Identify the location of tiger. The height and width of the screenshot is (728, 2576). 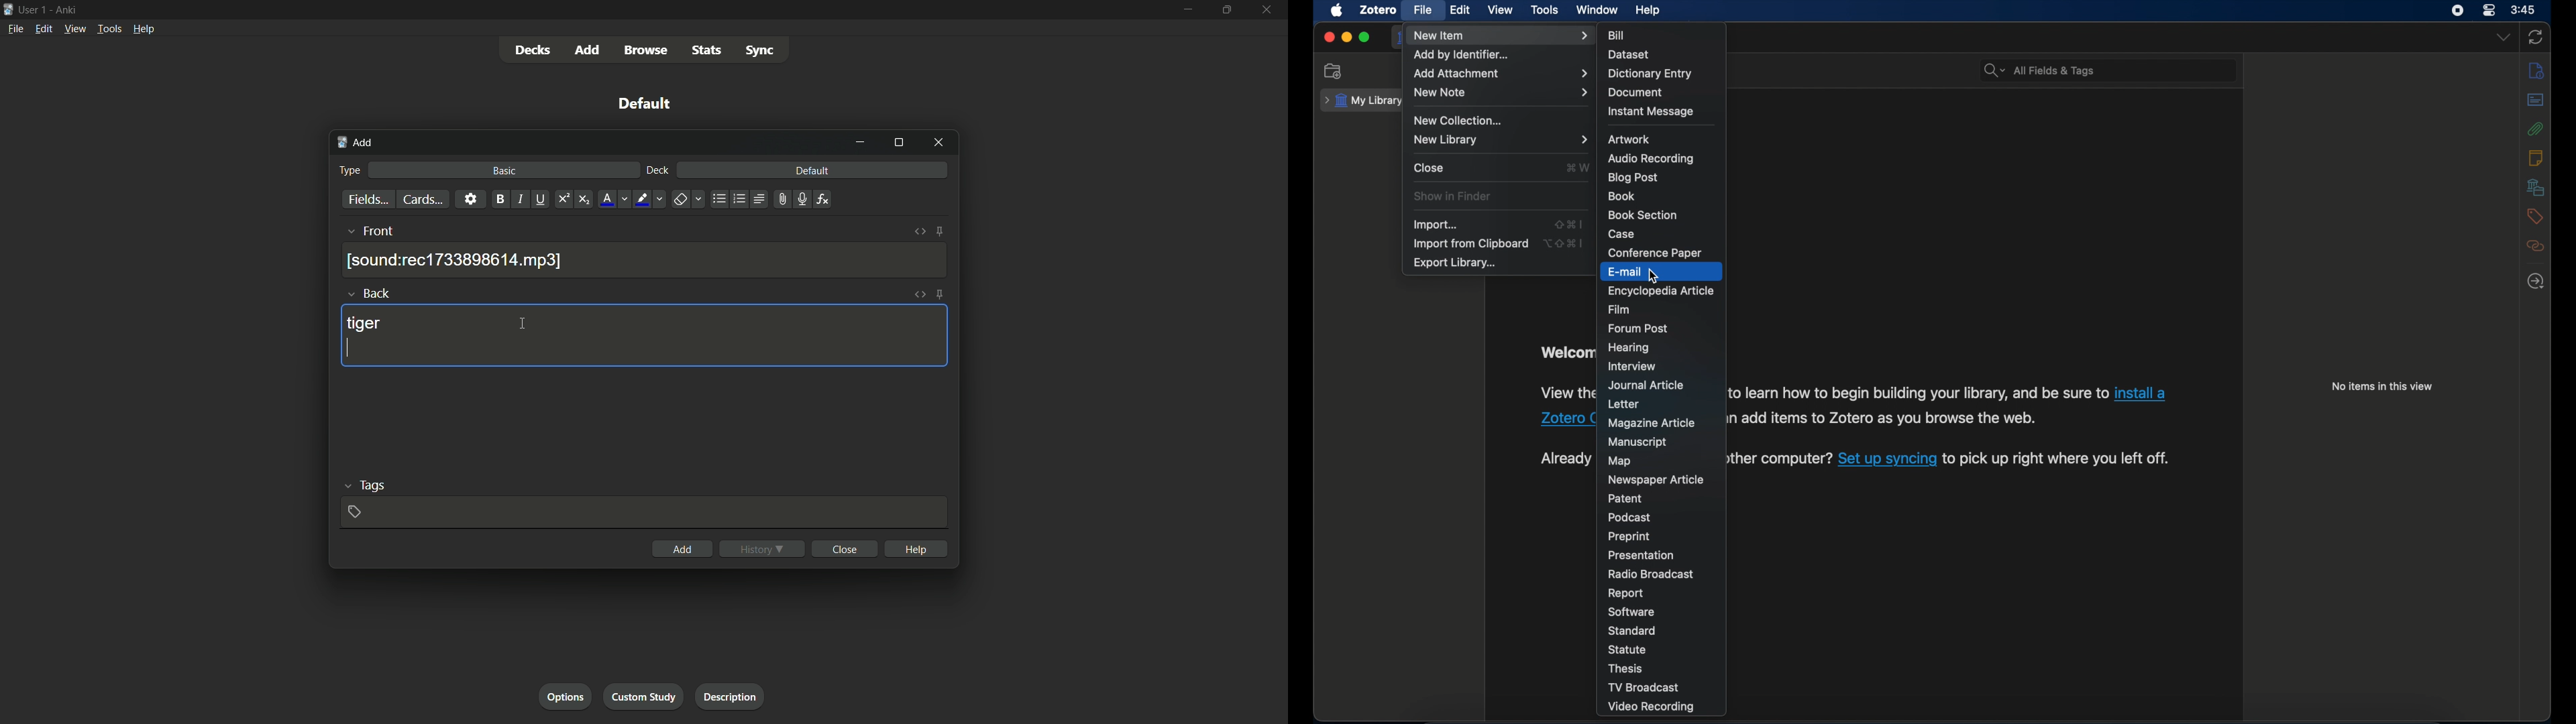
(363, 324).